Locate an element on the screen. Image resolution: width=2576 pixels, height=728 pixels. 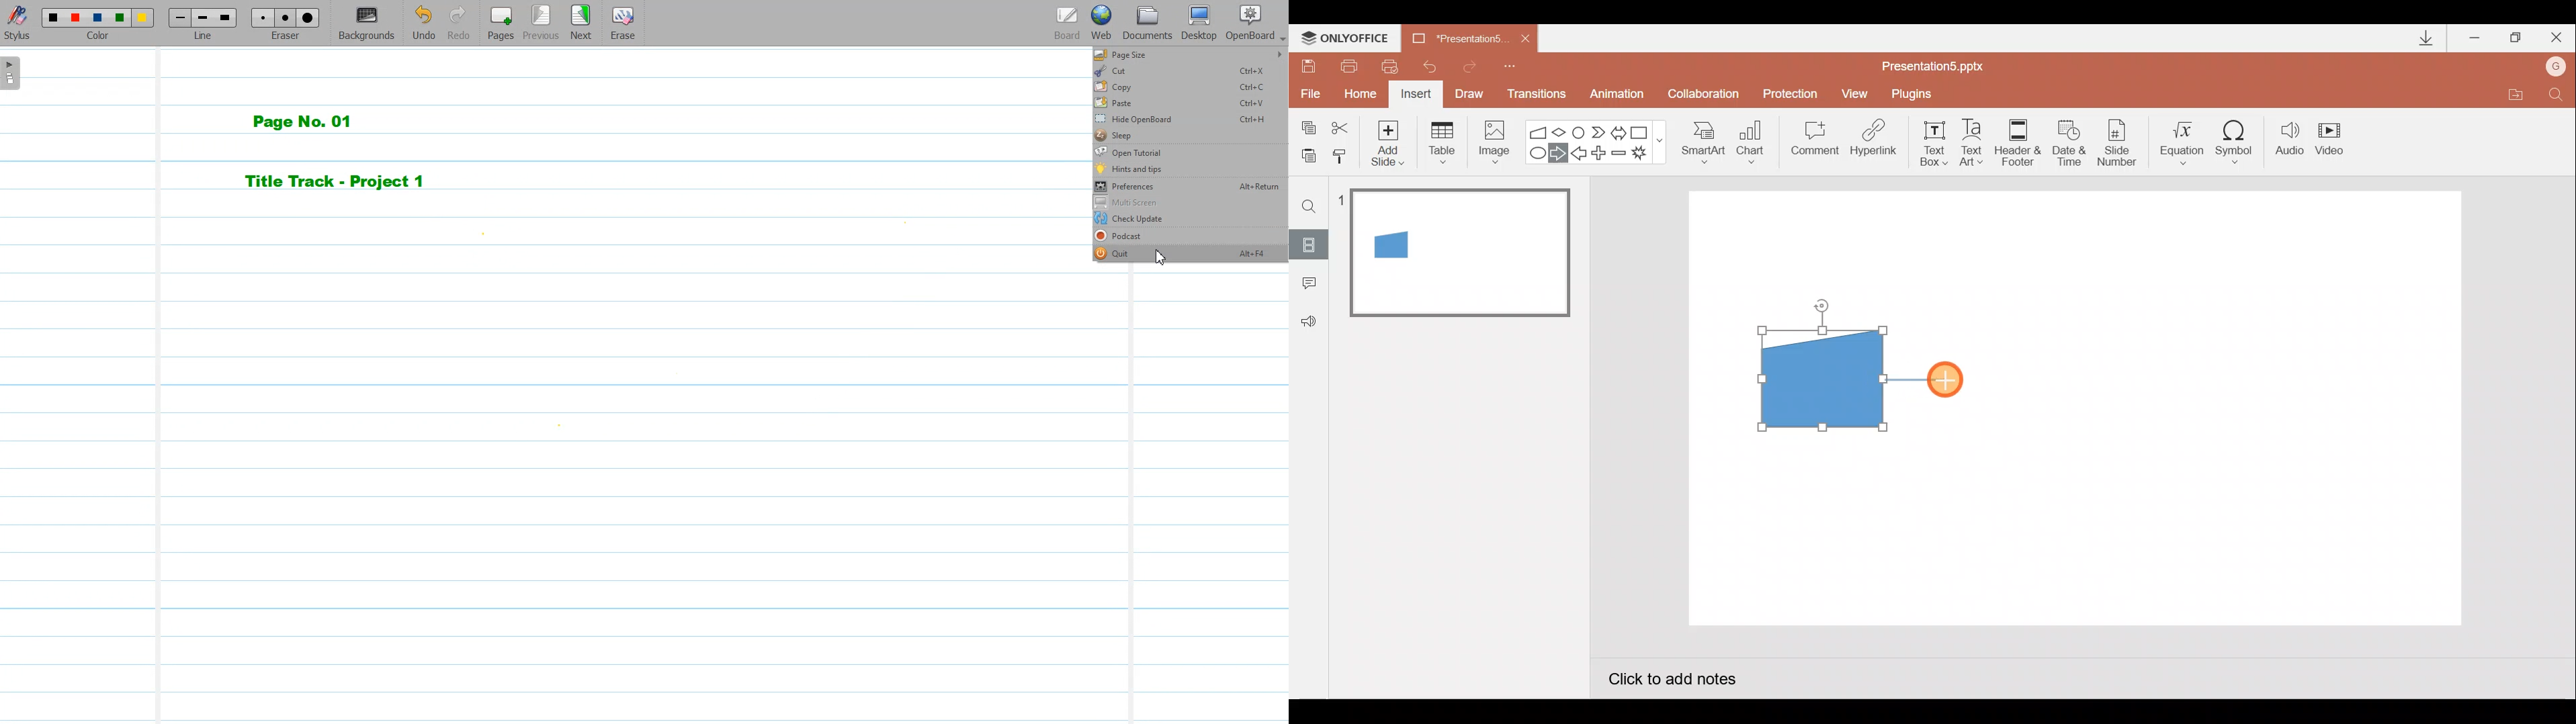
ONLYOFFICE is located at coordinates (1348, 38).